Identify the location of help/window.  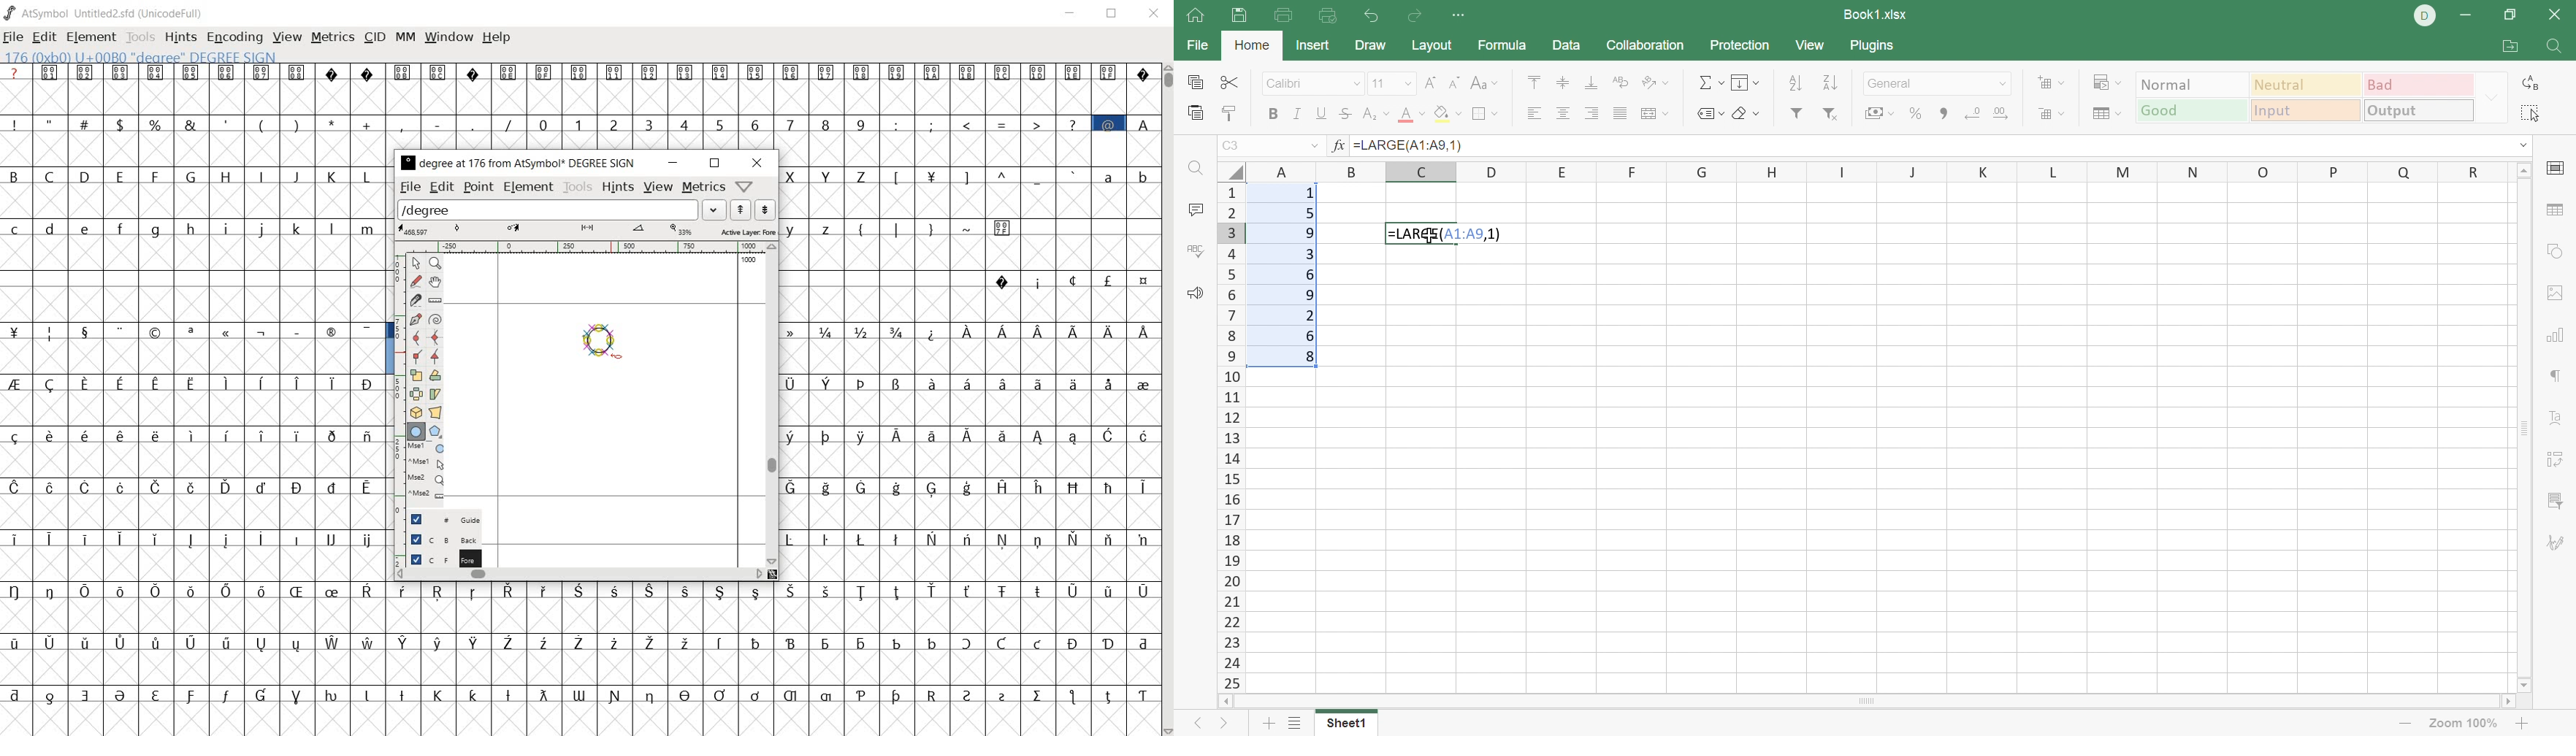
(744, 186).